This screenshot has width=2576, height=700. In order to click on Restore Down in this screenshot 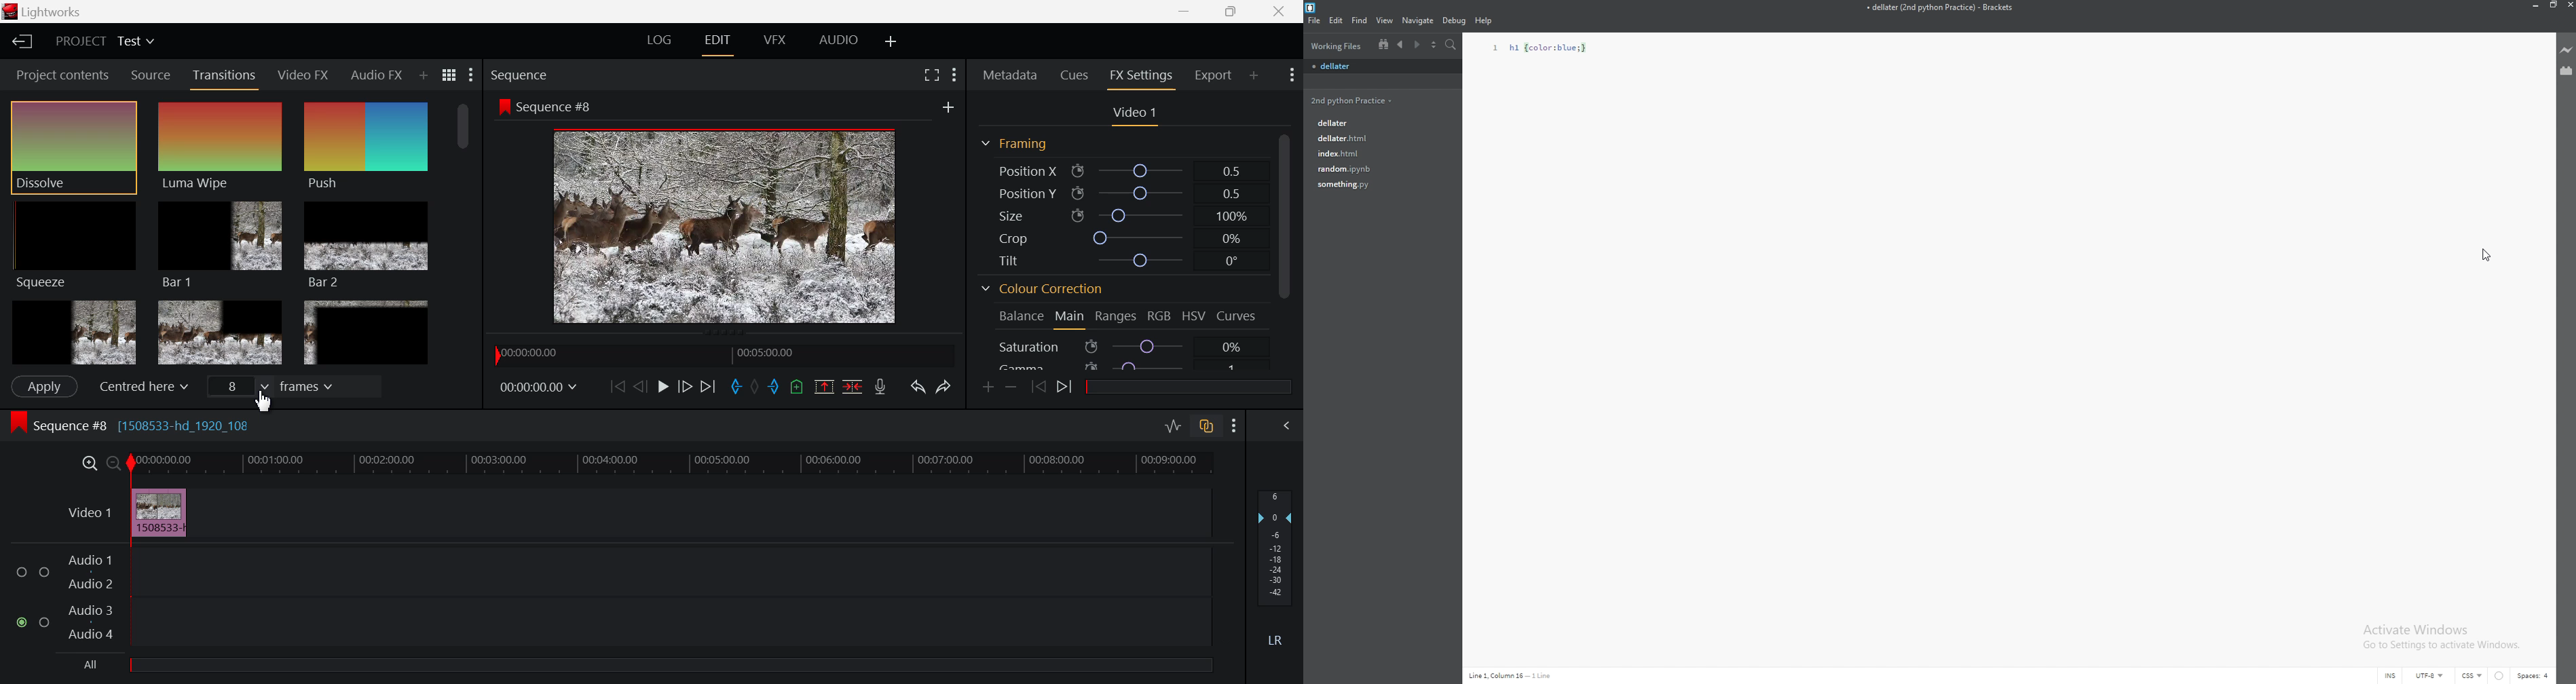, I will do `click(1187, 13)`.